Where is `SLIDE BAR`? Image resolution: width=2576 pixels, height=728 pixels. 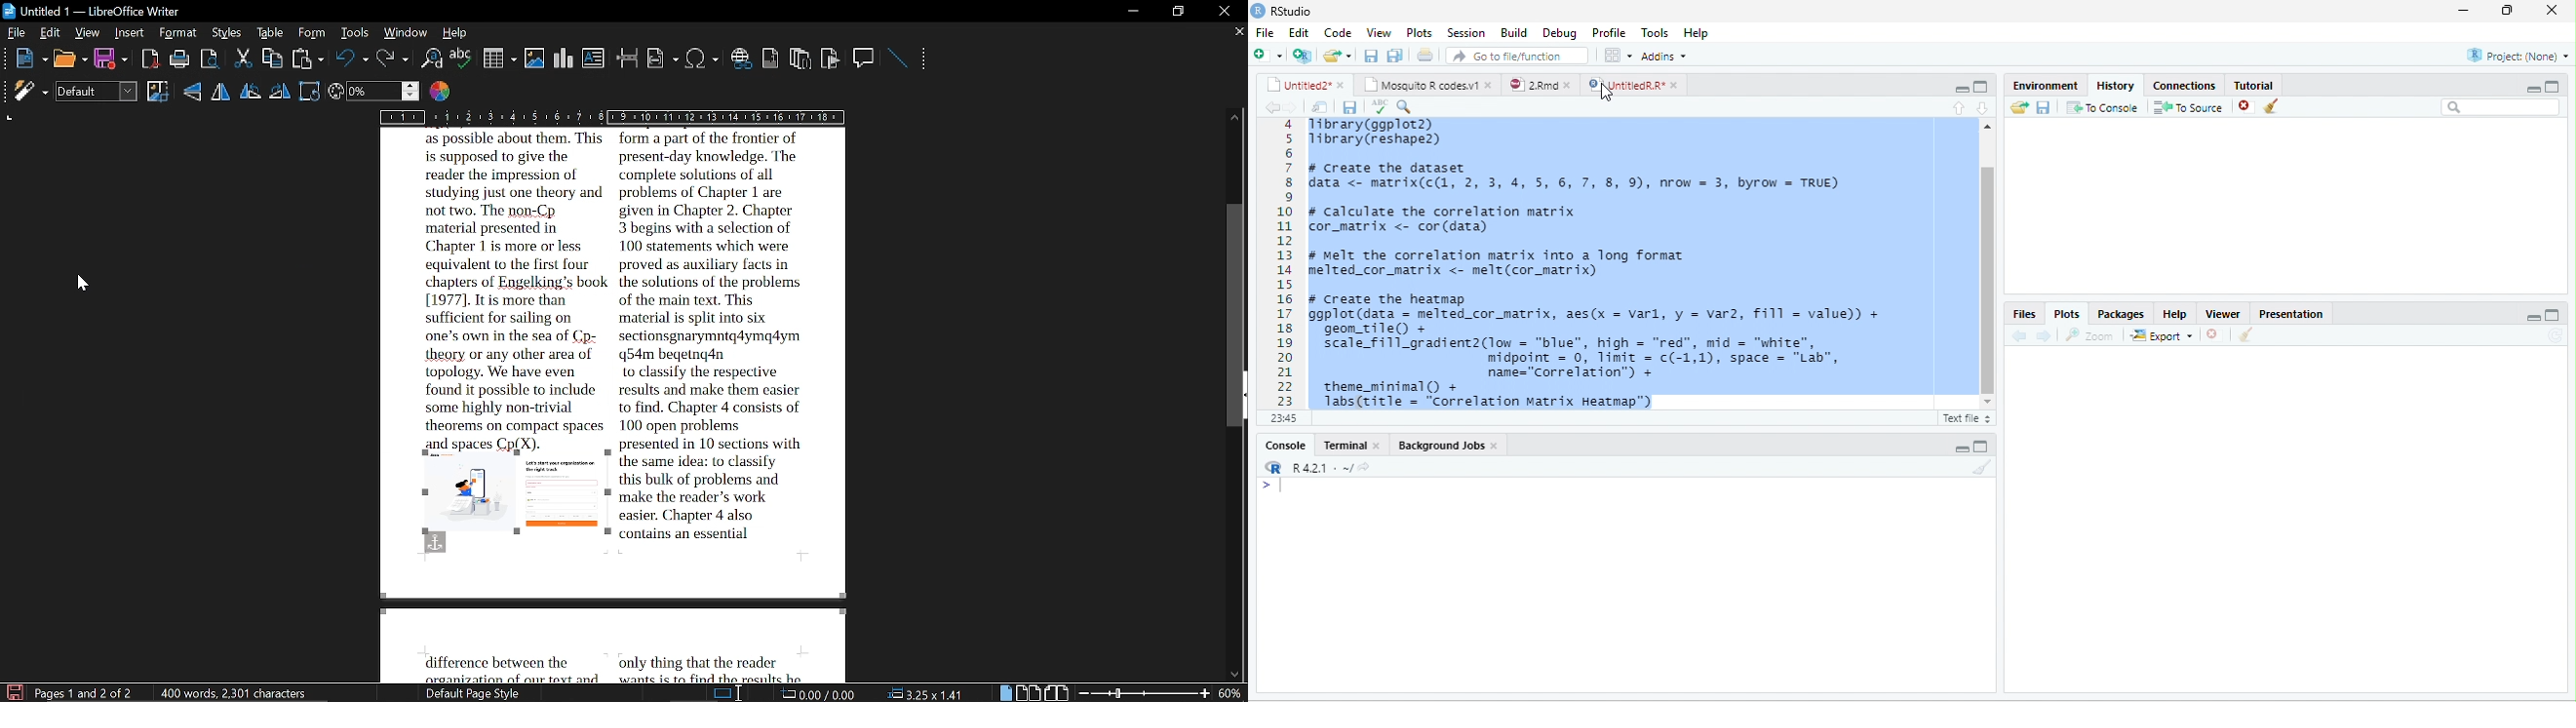 SLIDE BAR is located at coordinates (1986, 264).